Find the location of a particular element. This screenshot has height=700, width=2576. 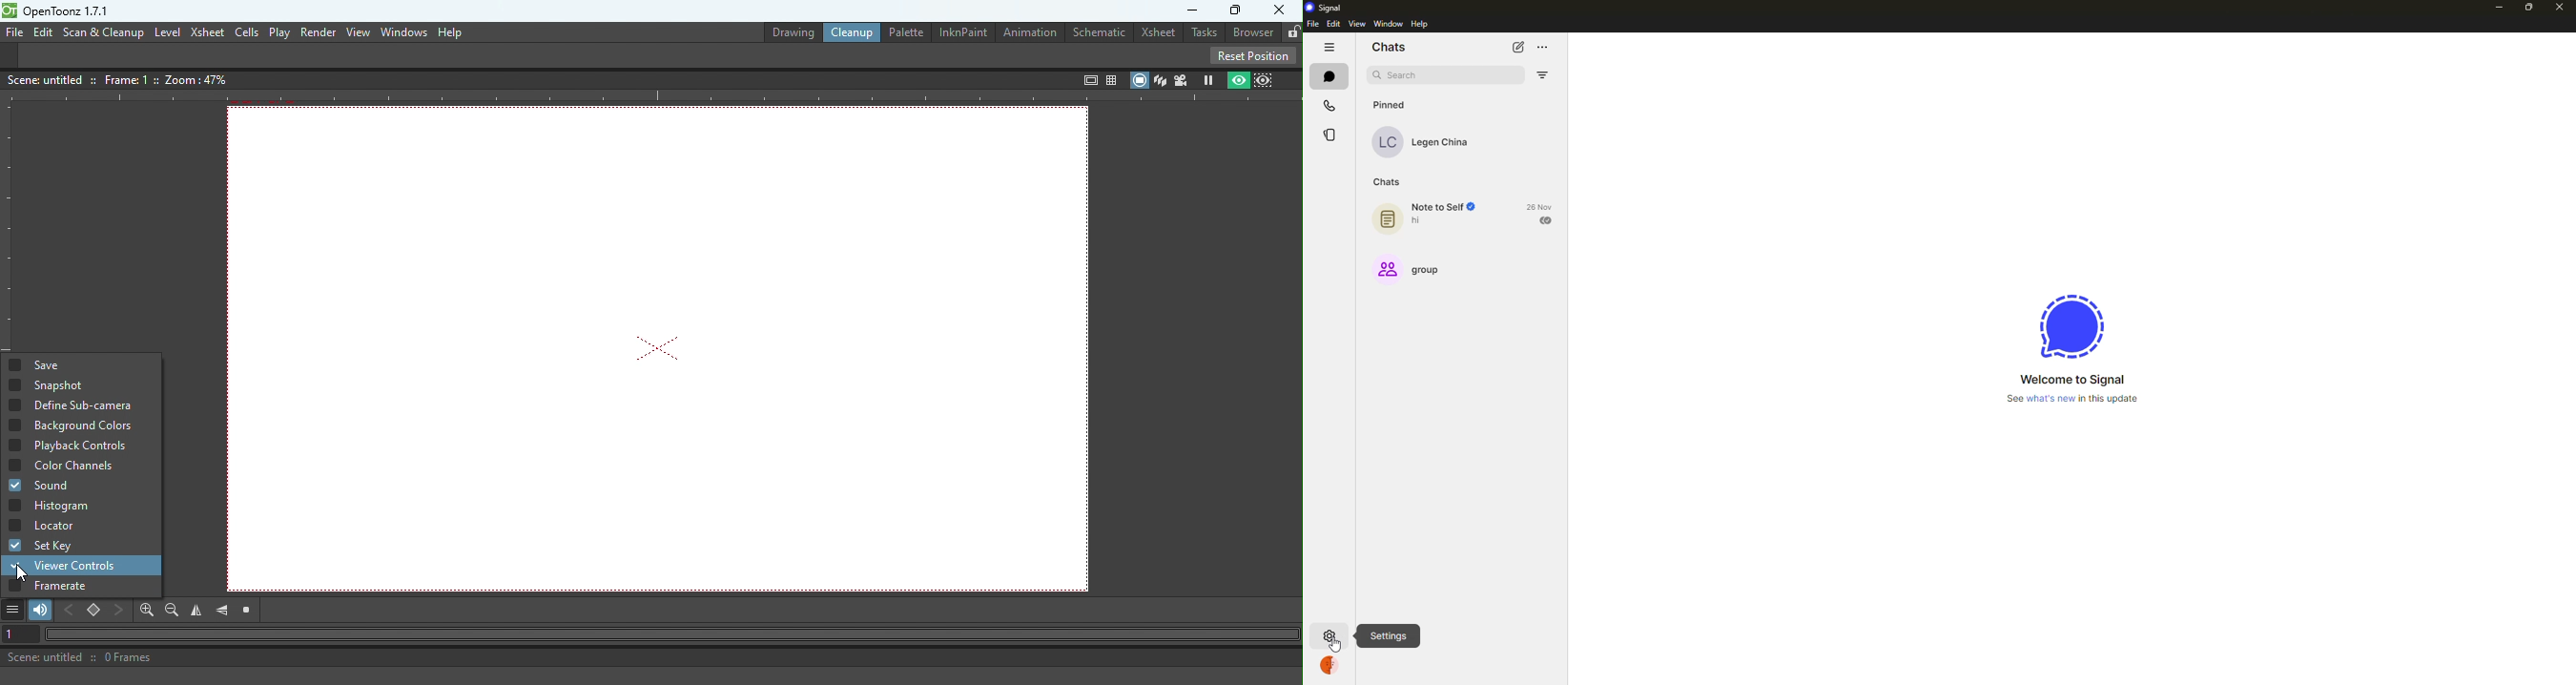

file is located at coordinates (1313, 24).